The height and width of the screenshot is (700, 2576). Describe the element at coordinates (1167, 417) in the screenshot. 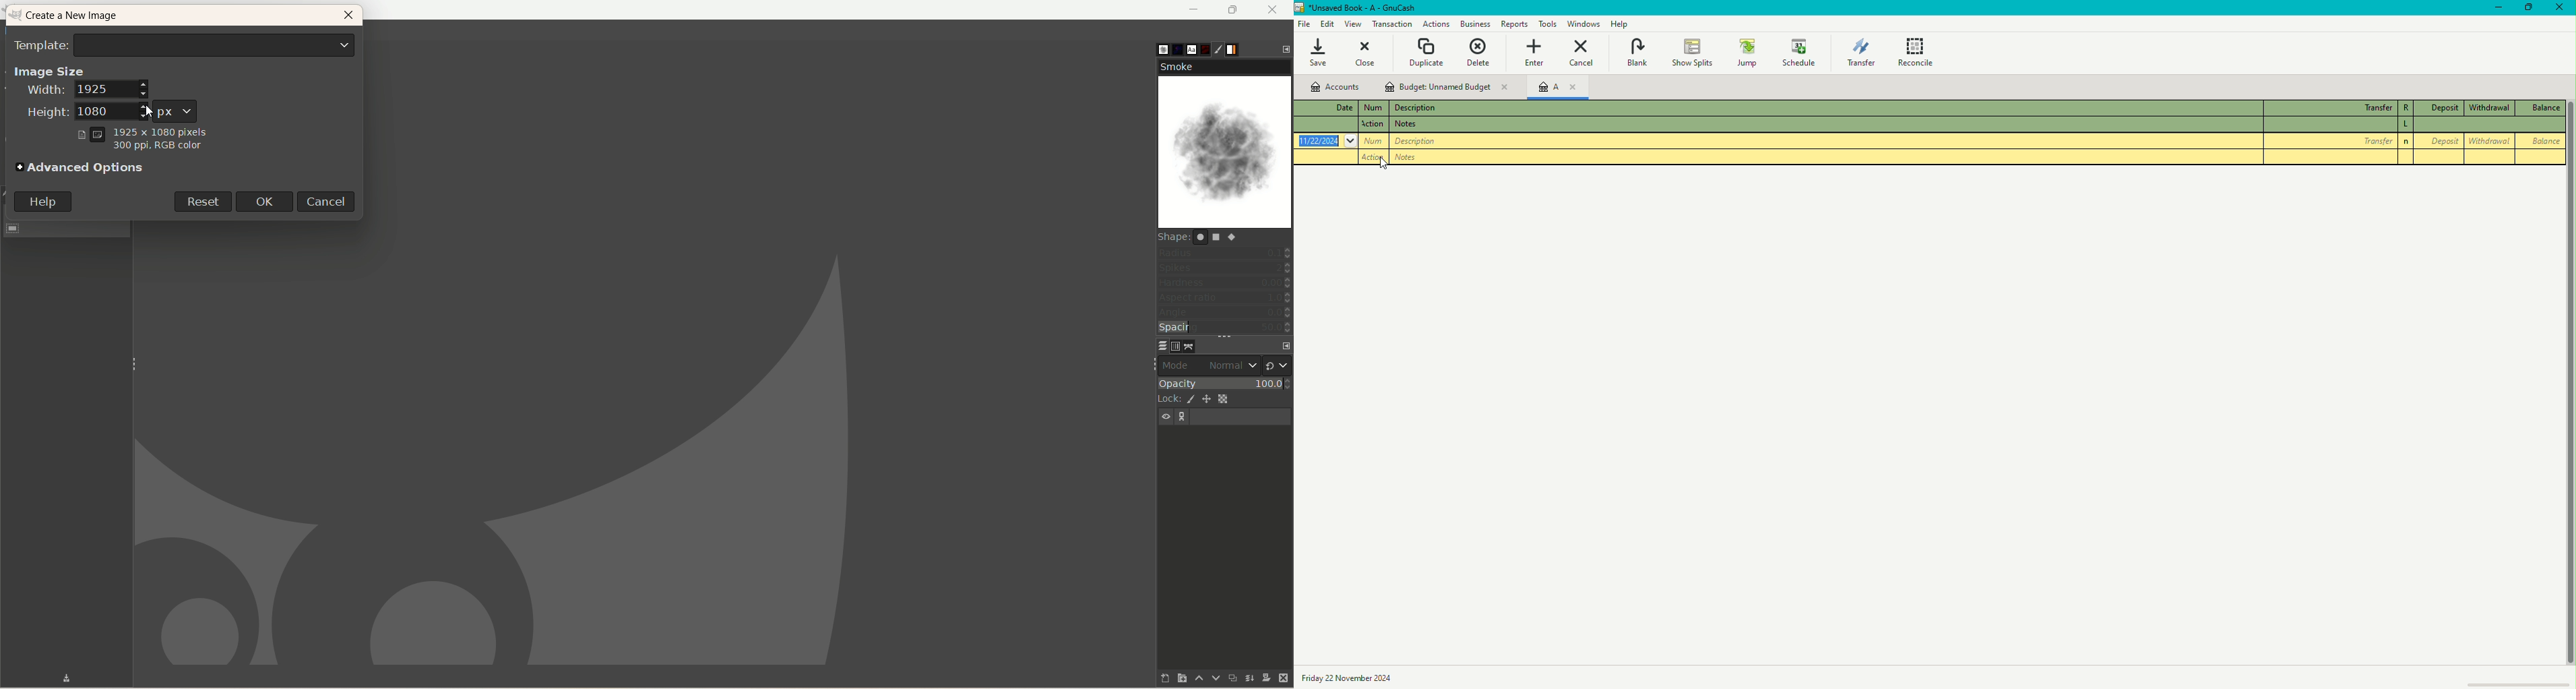

I see `visibility` at that location.